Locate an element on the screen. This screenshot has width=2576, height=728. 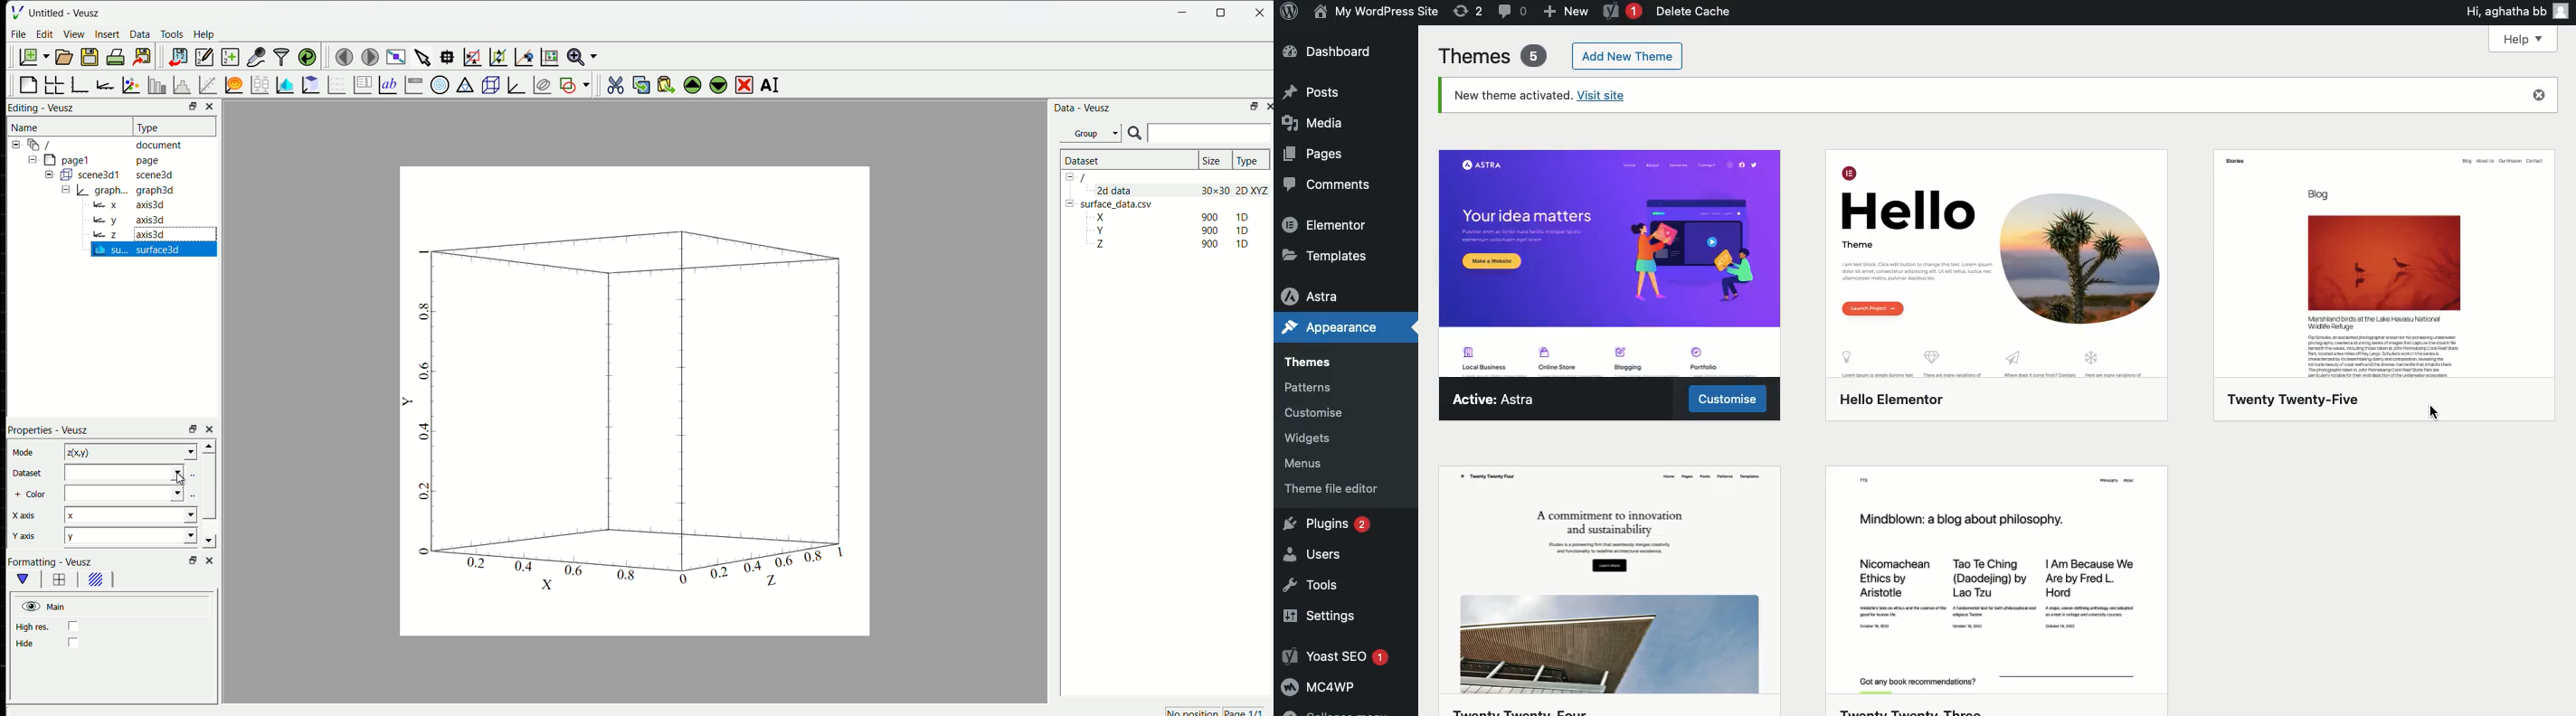
/ is located at coordinates (42, 145).